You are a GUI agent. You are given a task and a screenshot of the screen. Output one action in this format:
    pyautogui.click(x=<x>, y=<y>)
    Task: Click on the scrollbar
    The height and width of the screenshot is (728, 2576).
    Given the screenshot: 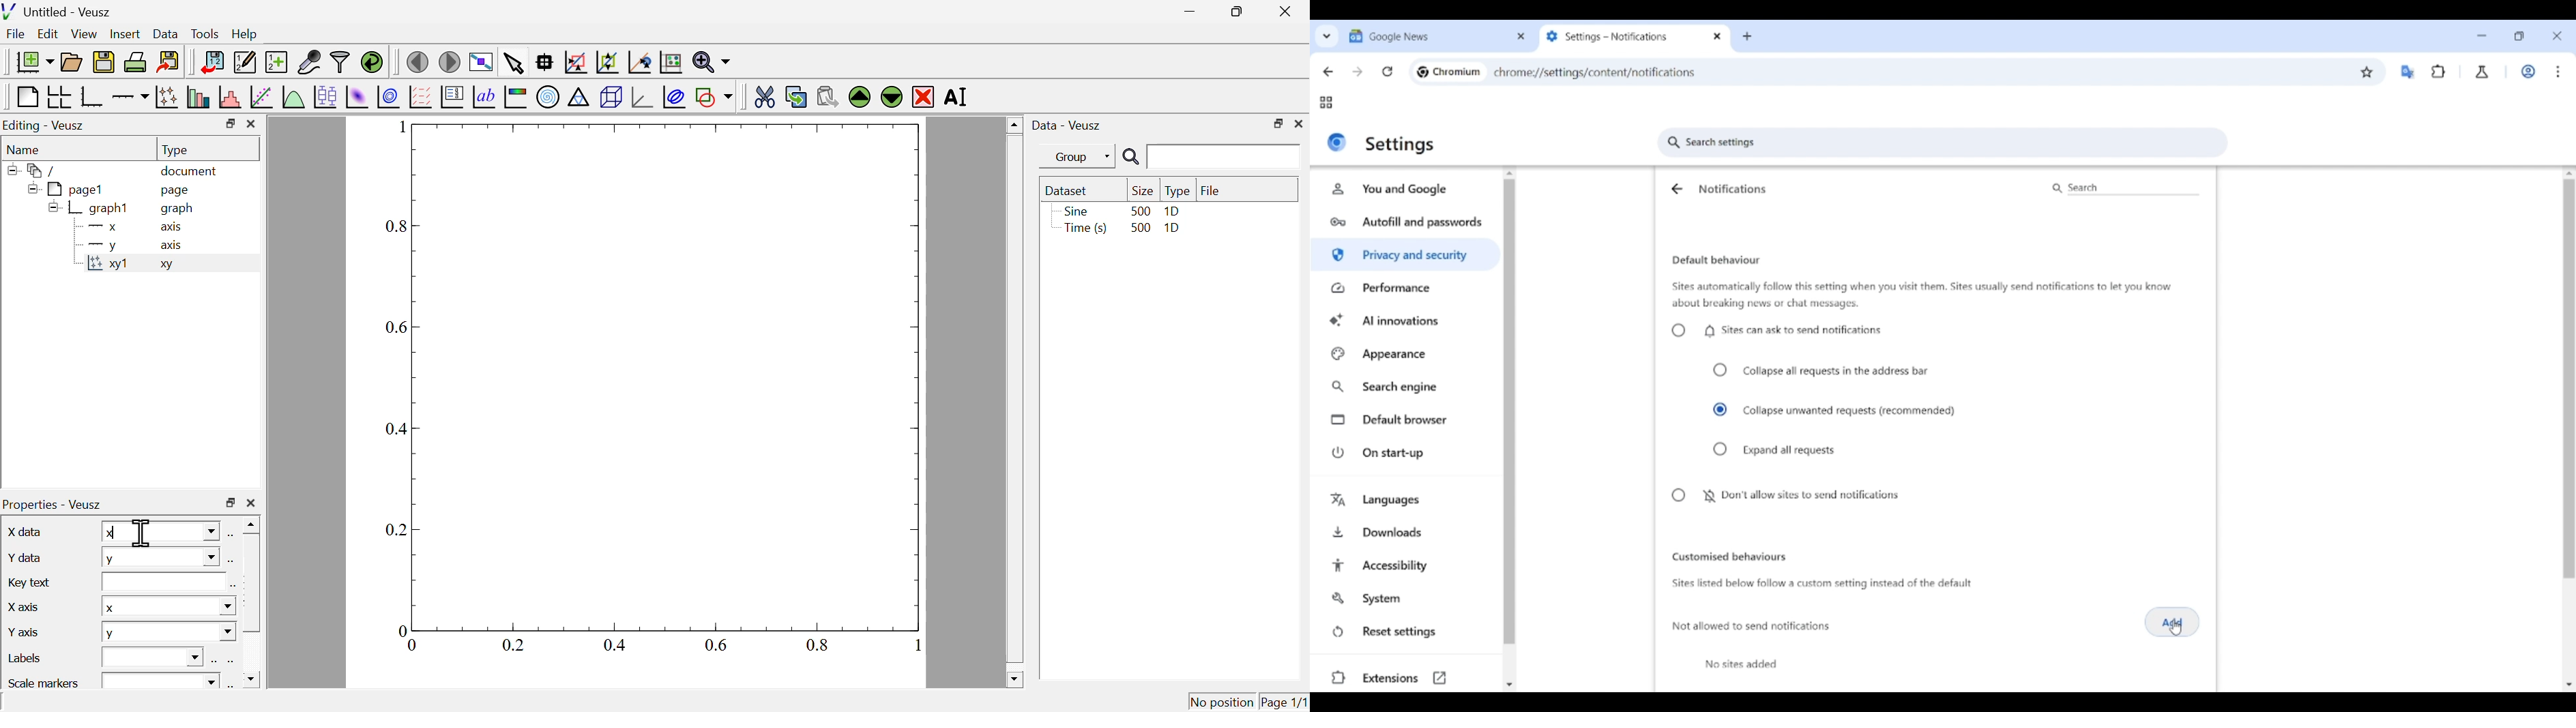 What is the action you would take?
    pyautogui.click(x=1014, y=402)
    